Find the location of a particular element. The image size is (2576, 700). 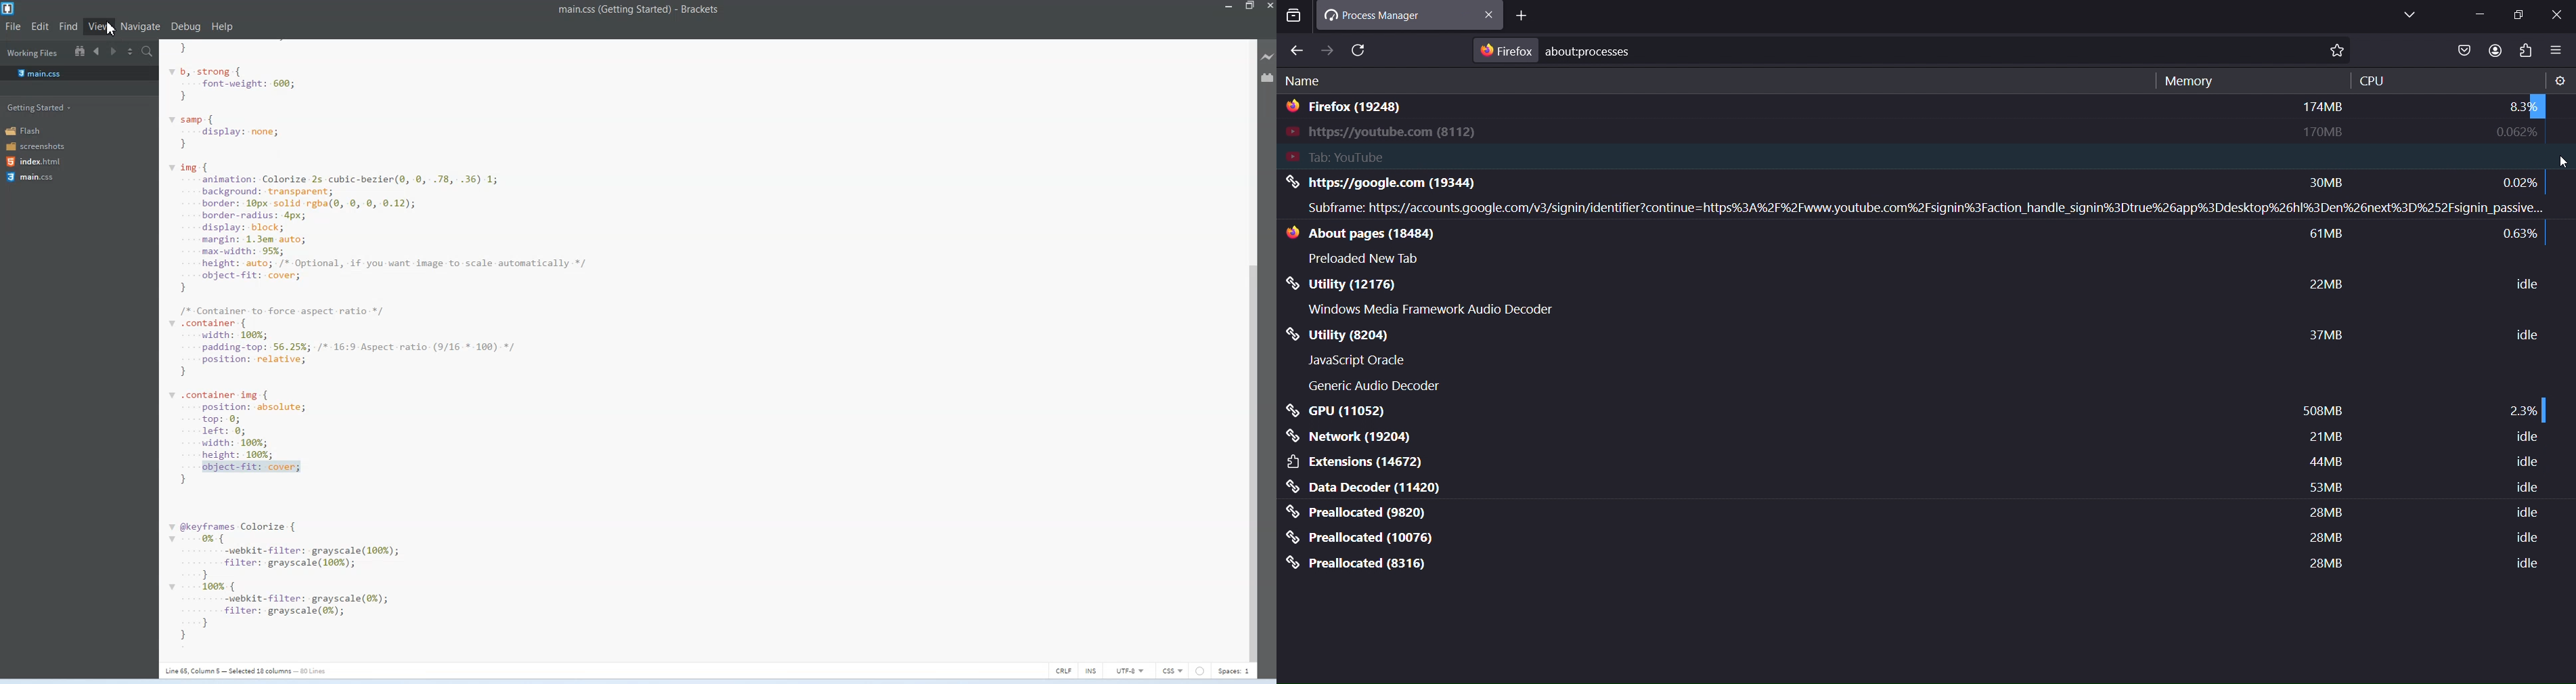

idle is located at coordinates (2528, 488).